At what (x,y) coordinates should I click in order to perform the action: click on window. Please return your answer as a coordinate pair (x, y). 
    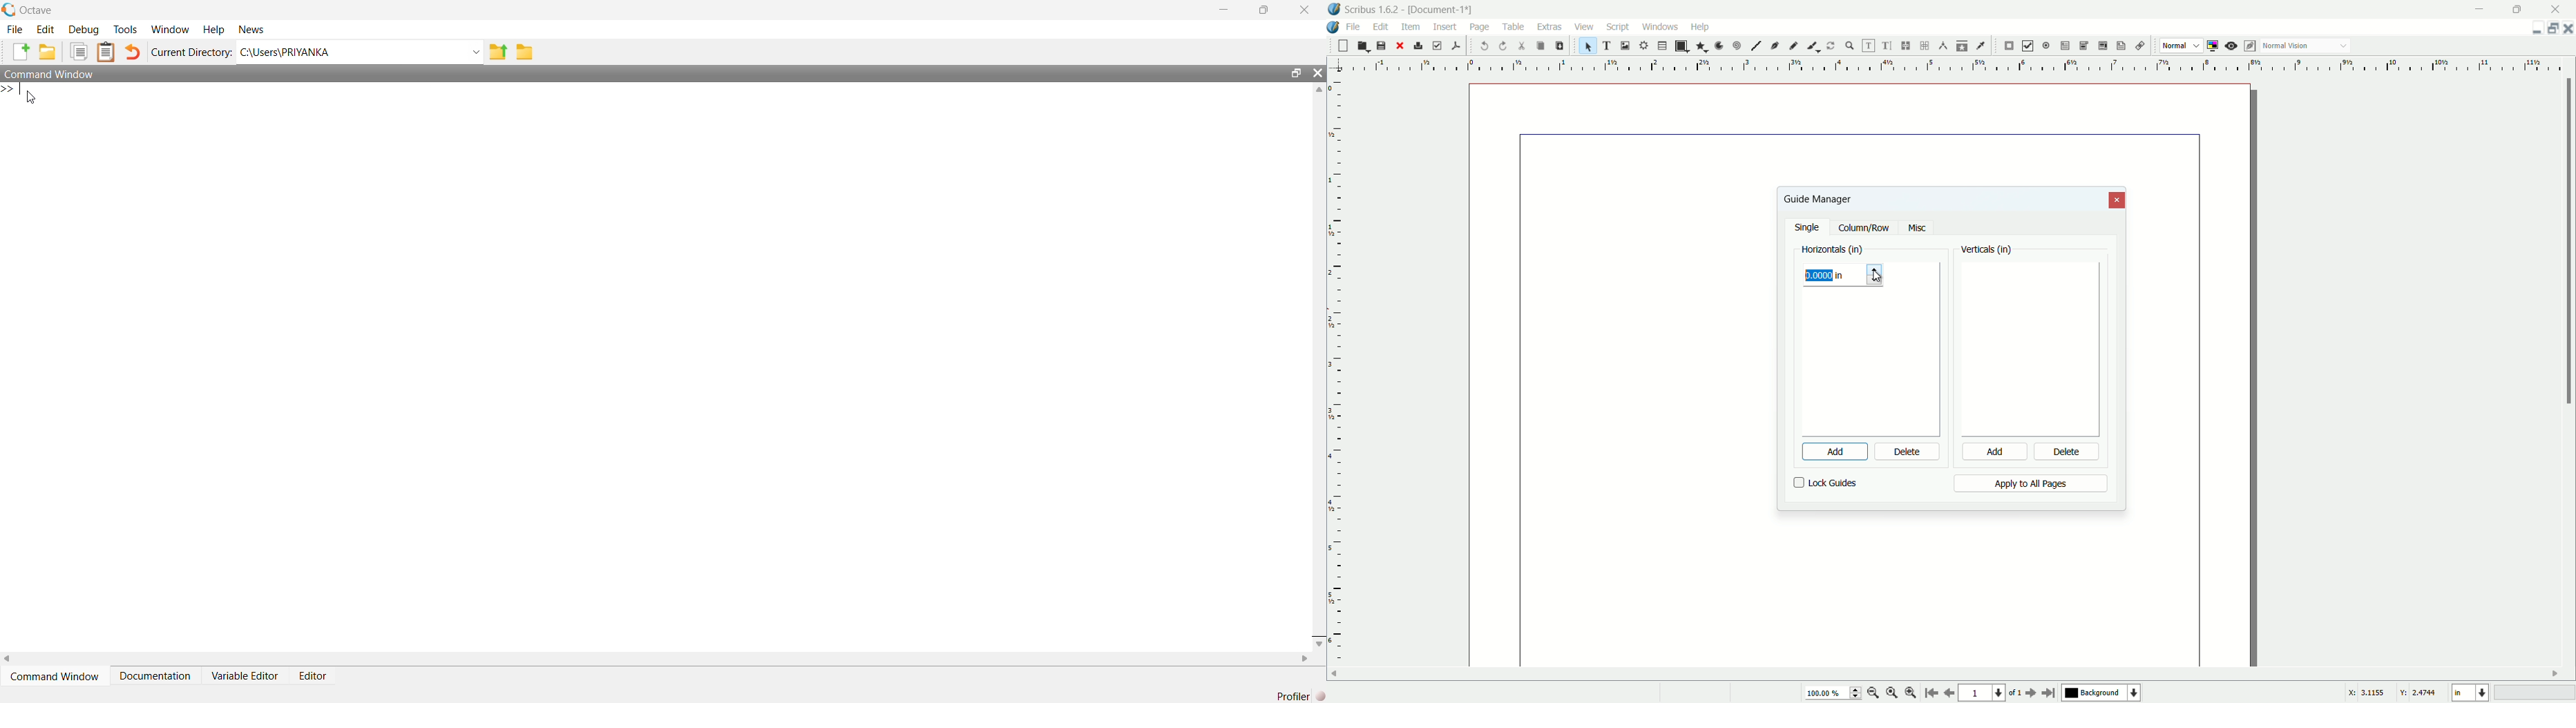
    Looking at the image, I should click on (171, 29).